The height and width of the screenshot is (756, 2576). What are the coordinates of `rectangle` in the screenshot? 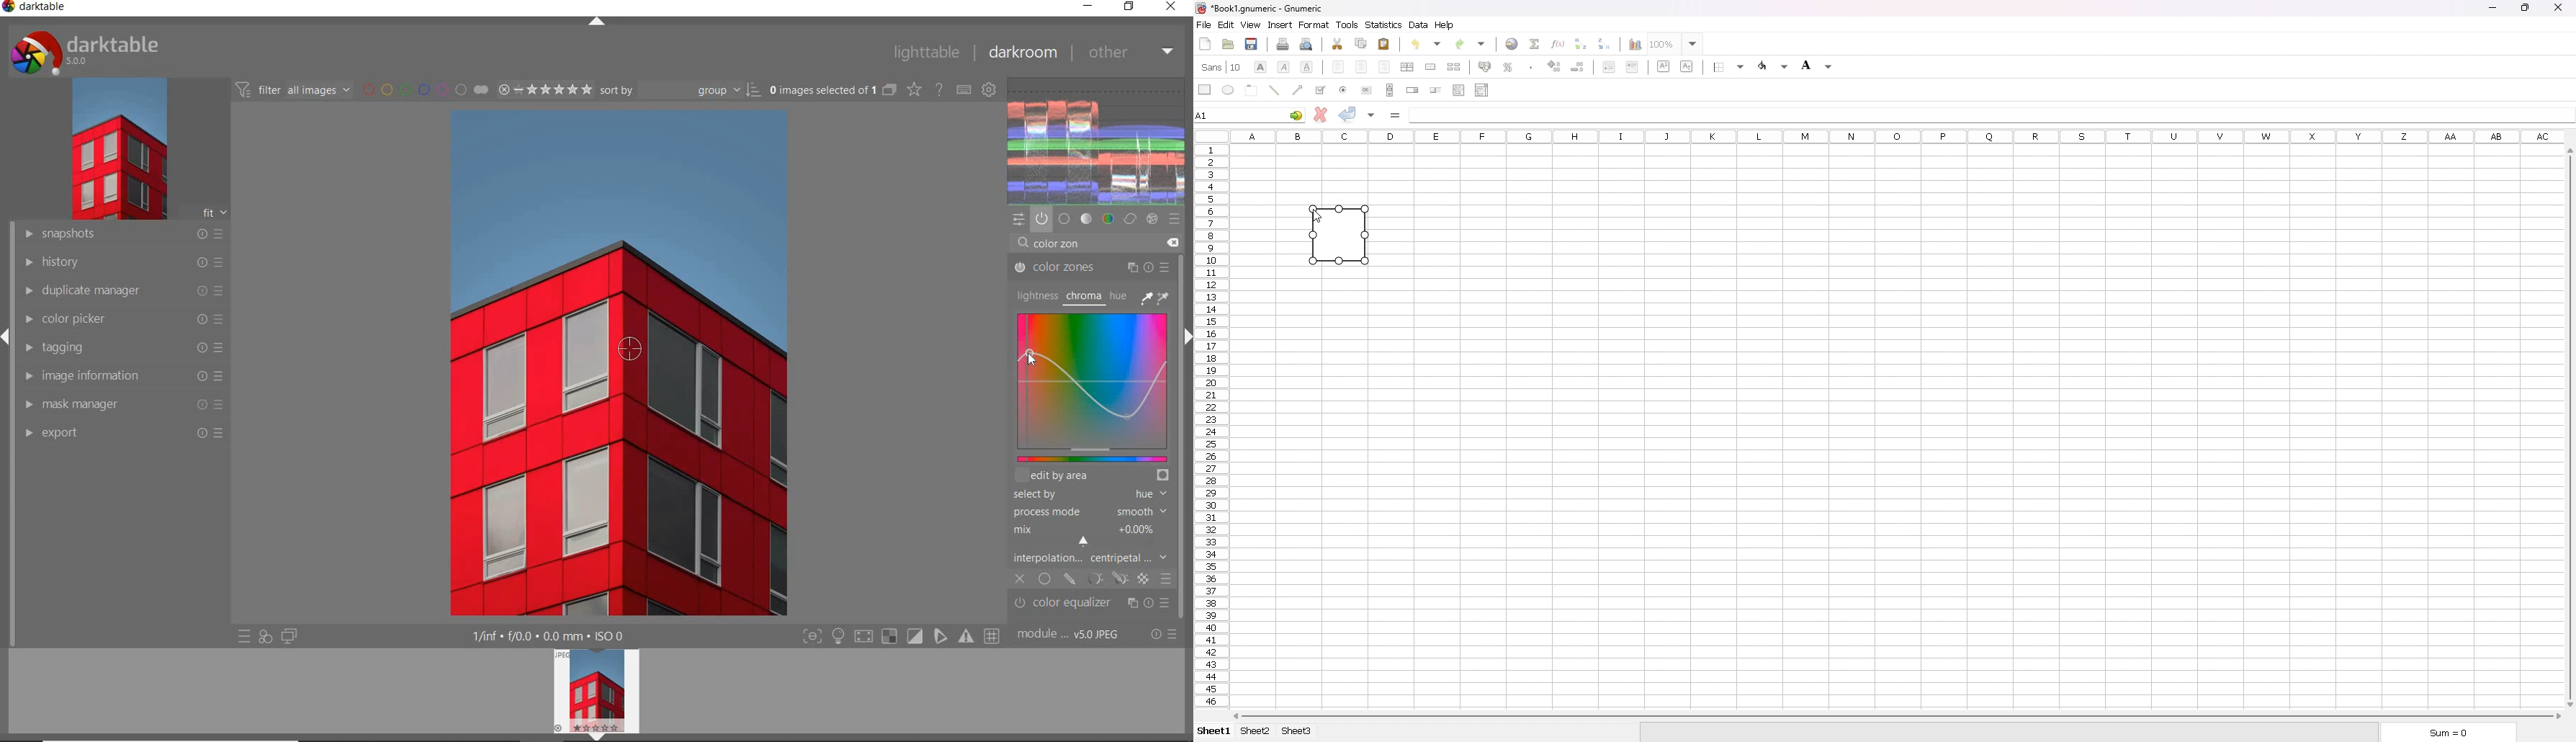 It's located at (1205, 90).